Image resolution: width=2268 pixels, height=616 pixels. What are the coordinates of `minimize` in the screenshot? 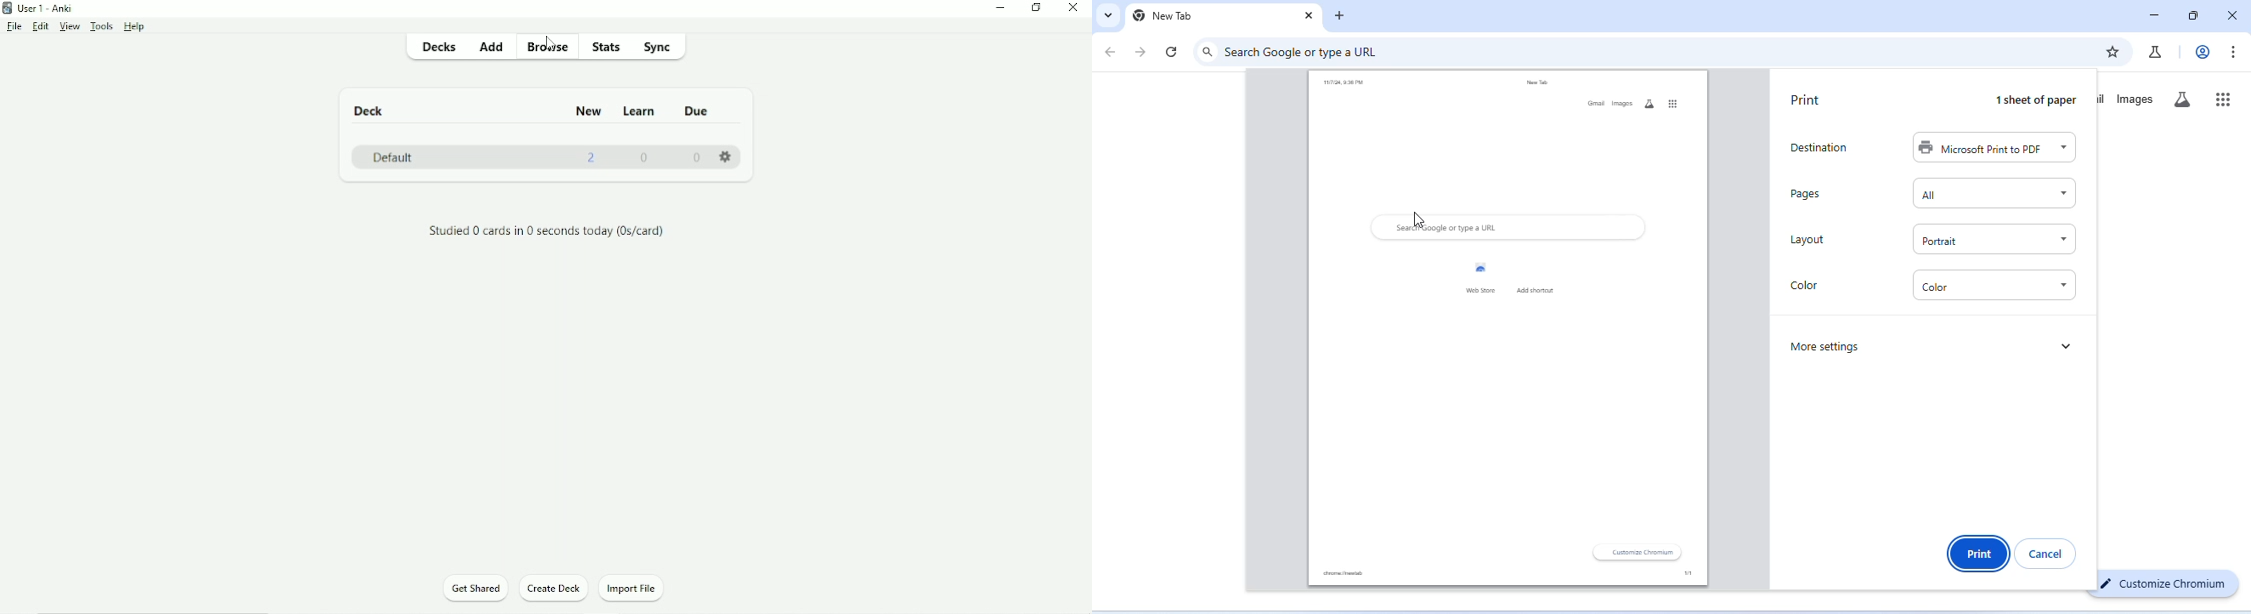 It's located at (2155, 16).